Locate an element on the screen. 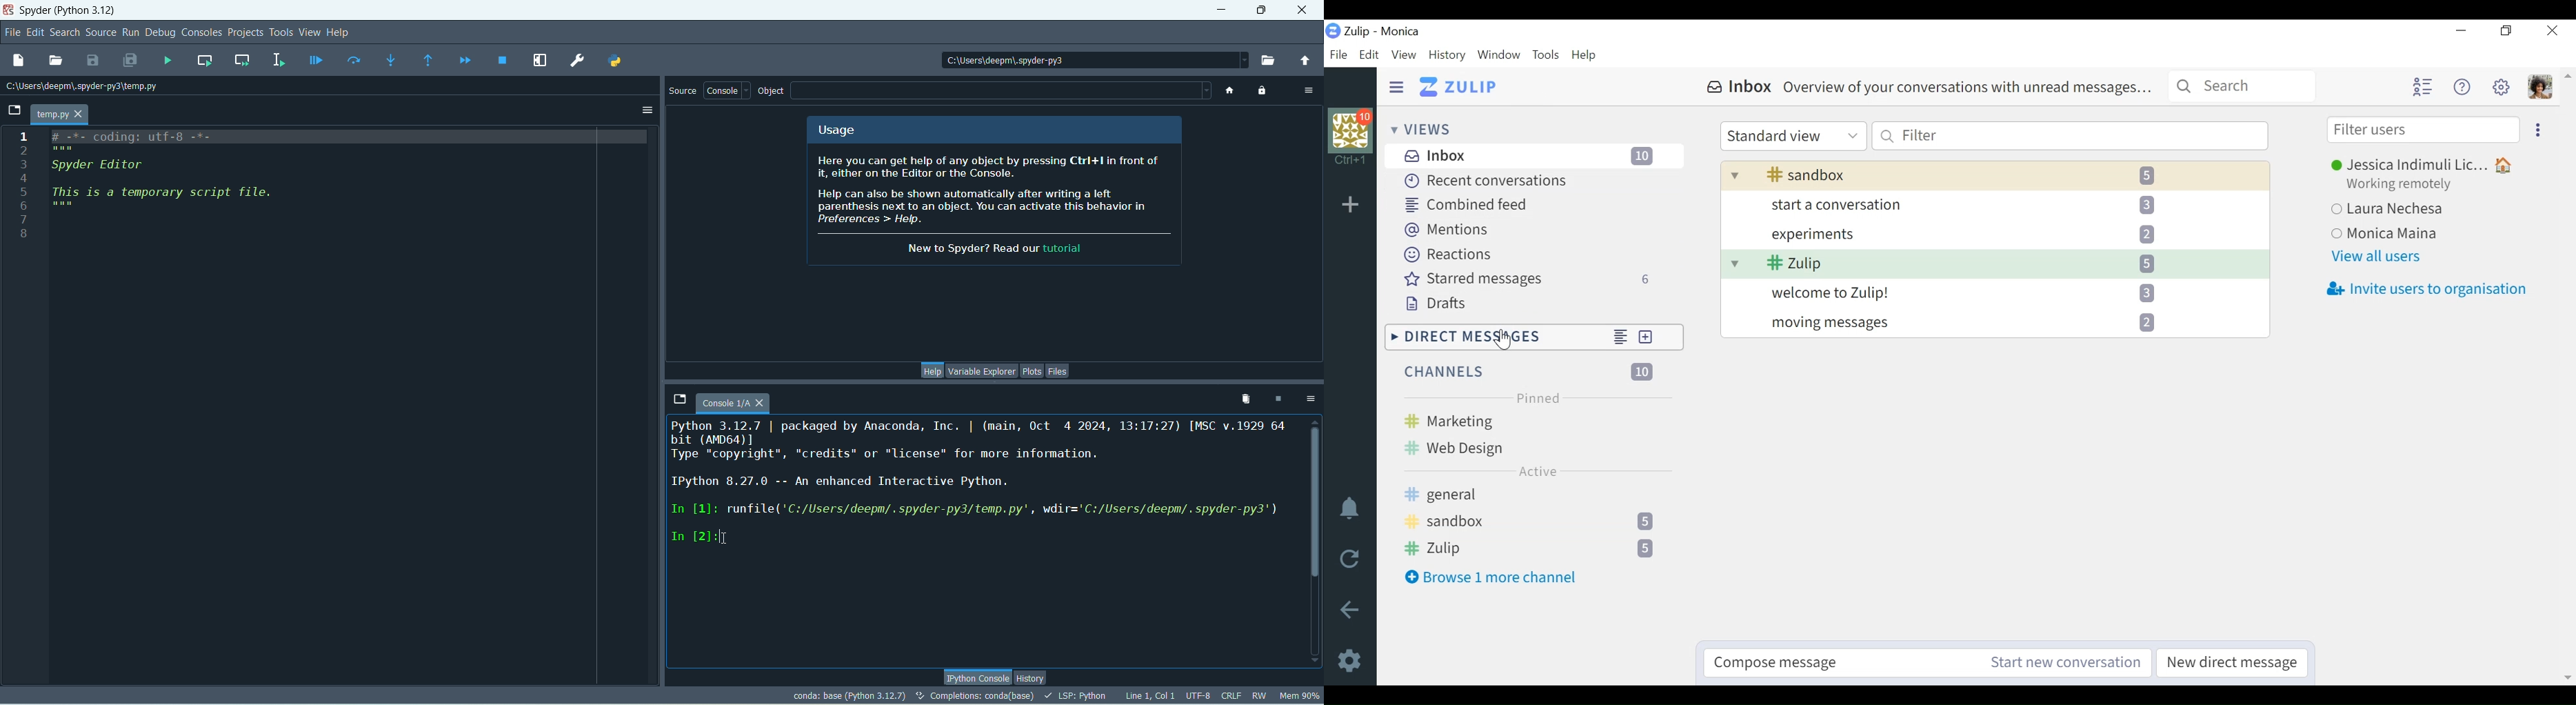 The width and height of the screenshot is (2576, 728). minimize is located at coordinates (2462, 31).